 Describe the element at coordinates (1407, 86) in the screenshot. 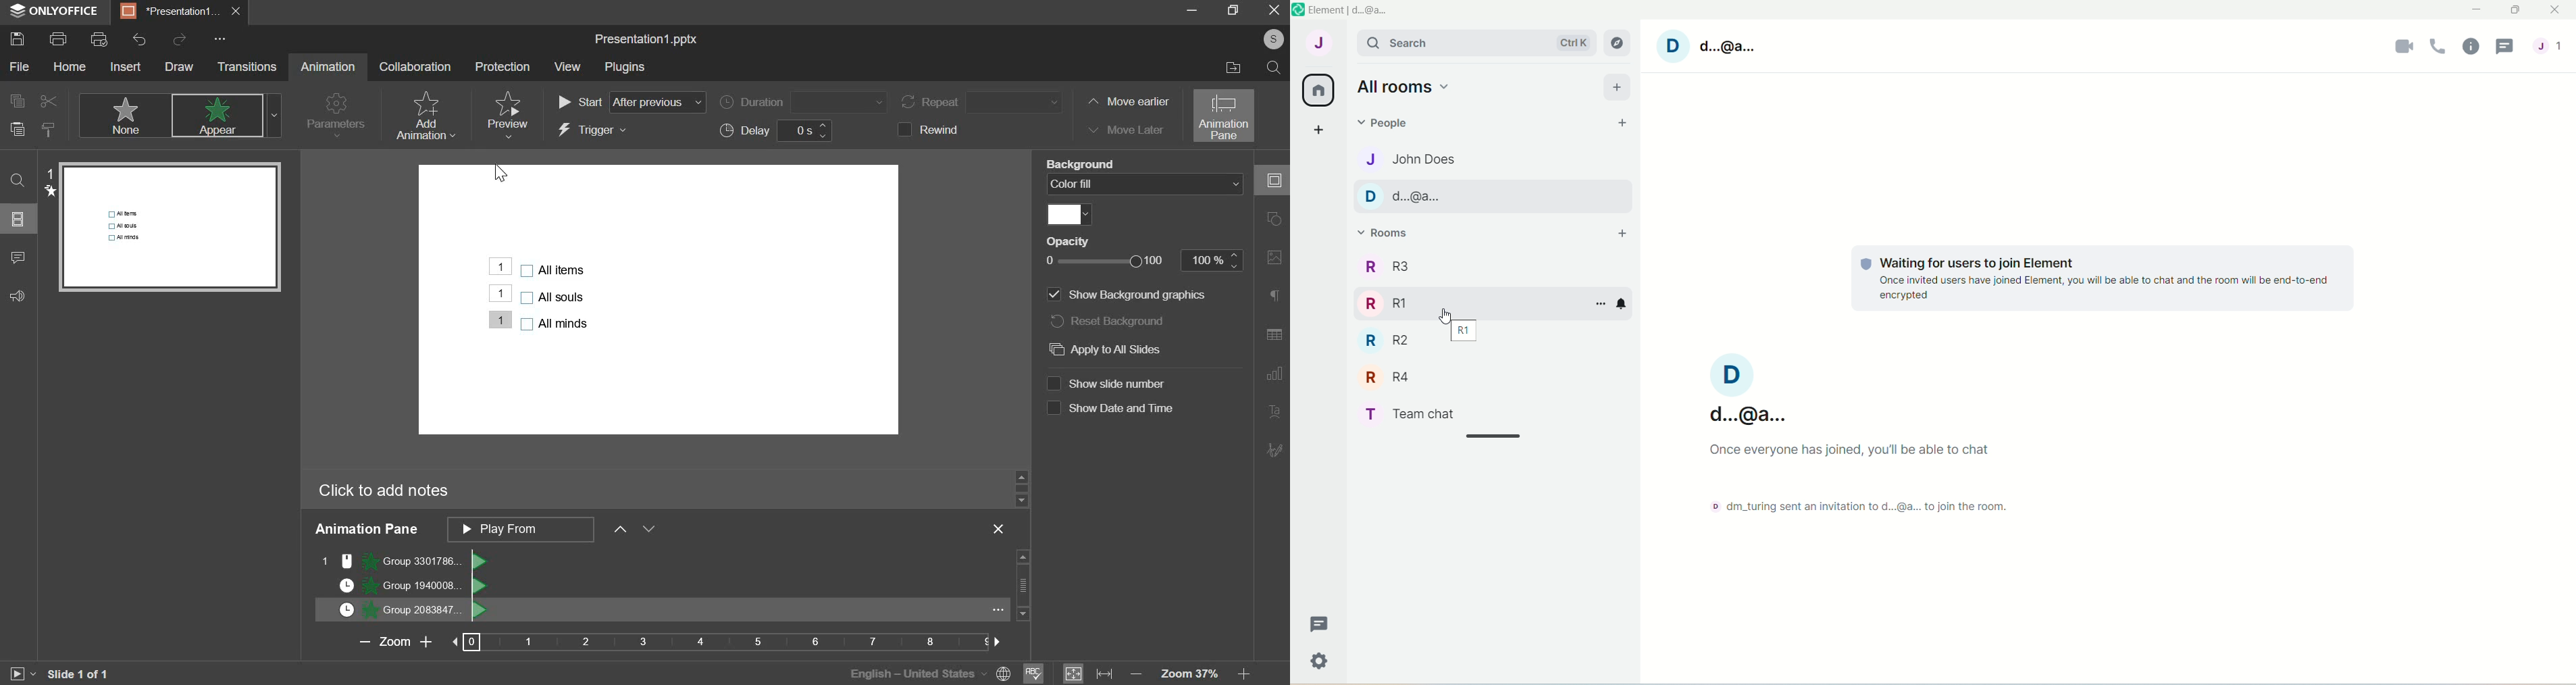

I see `all rooms` at that location.